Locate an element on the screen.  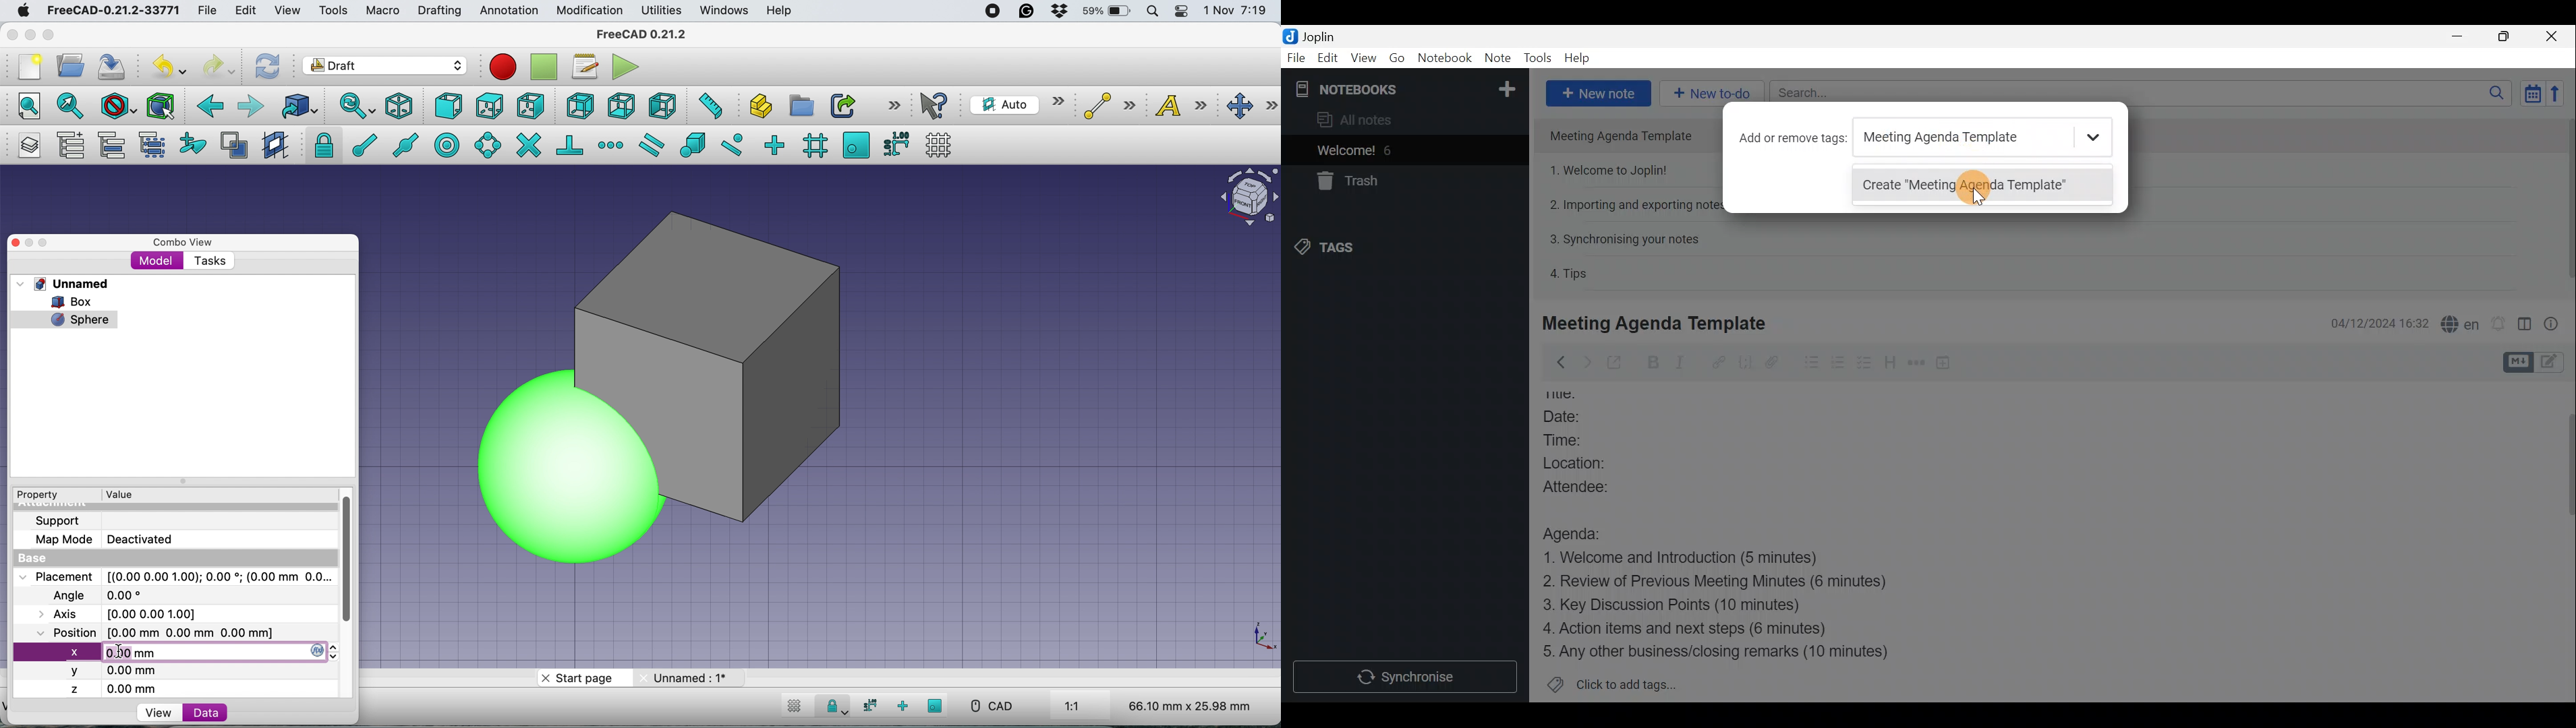
snap working plane is located at coordinates (936, 706).